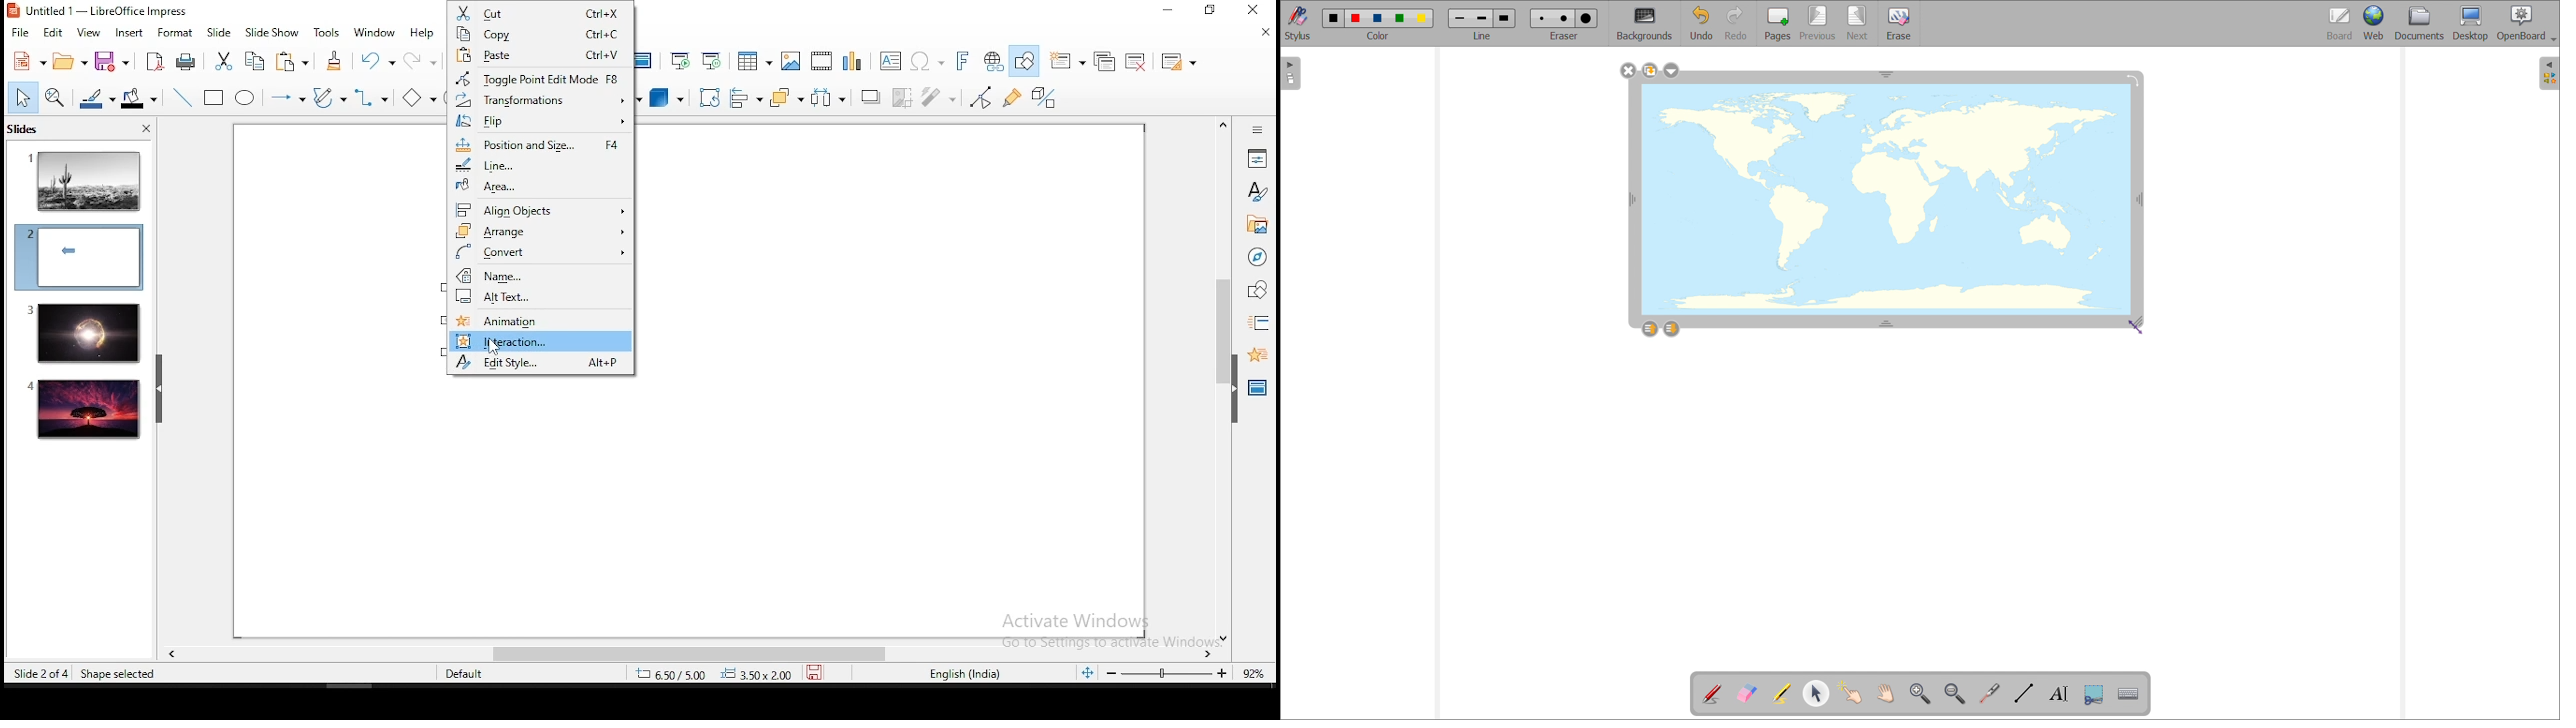 This screenshot has width=2576, height=728. I want to click on resize, so click(1887, 73).